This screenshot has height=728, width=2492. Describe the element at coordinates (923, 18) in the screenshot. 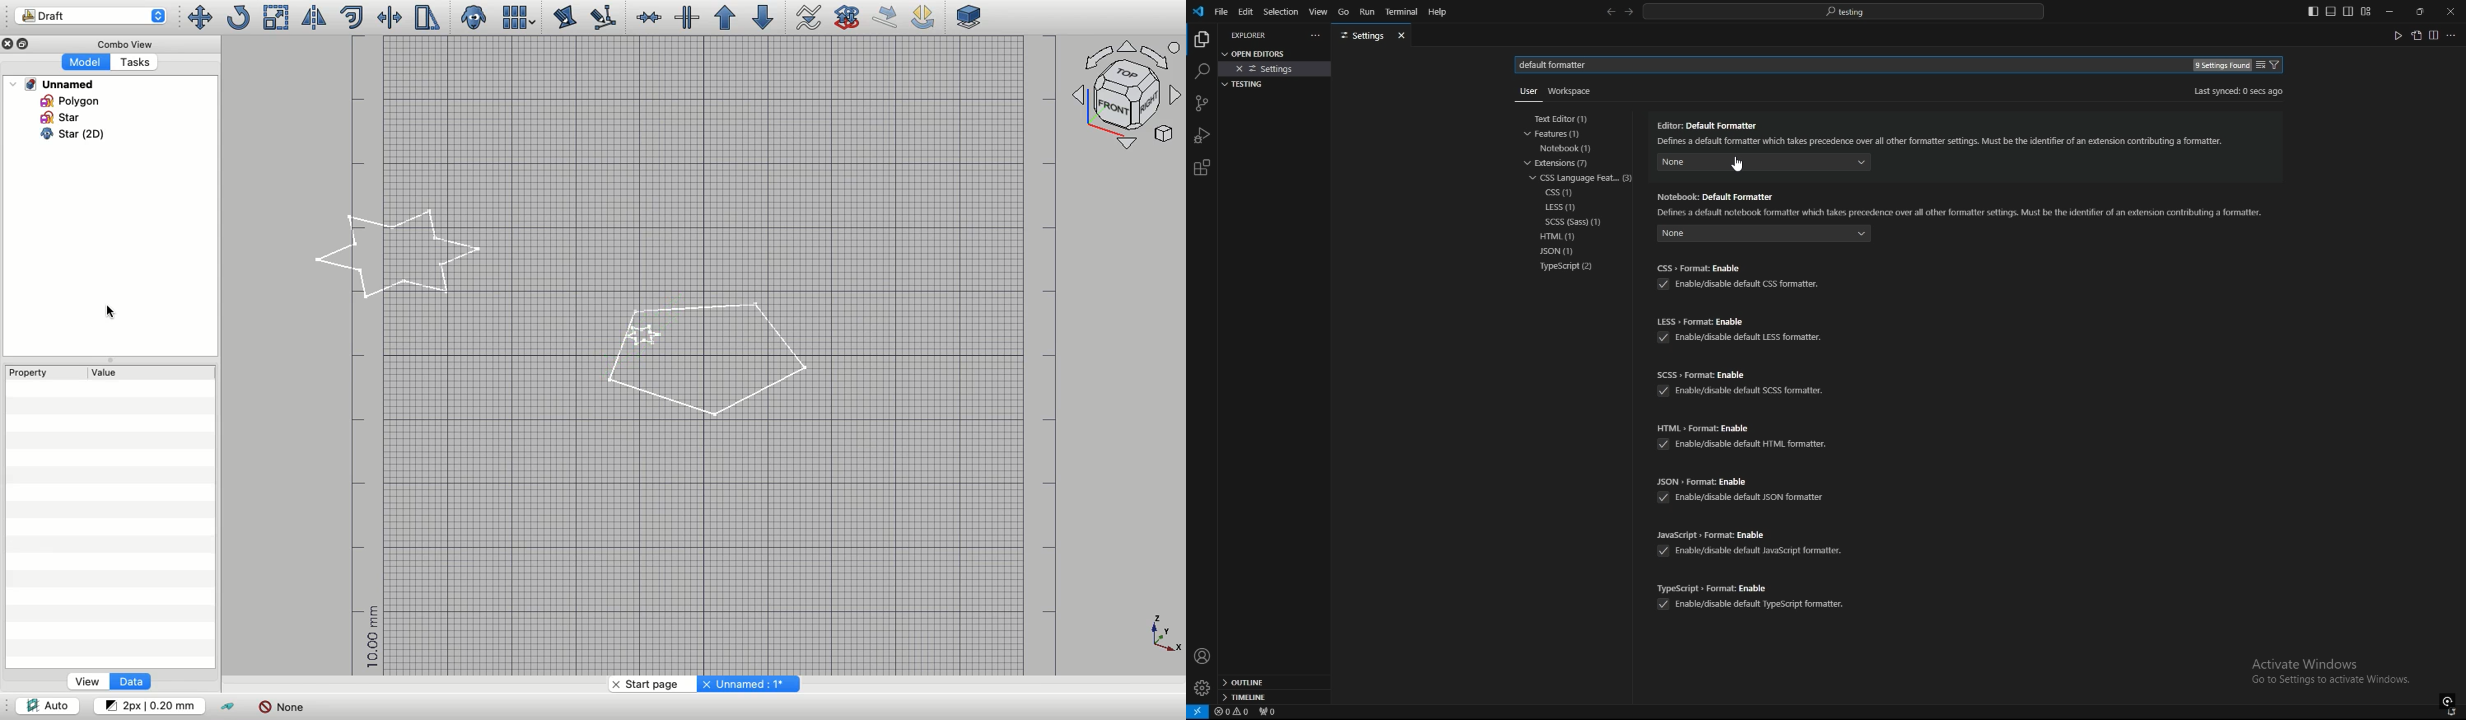

I see `Draft rotate` at that location.